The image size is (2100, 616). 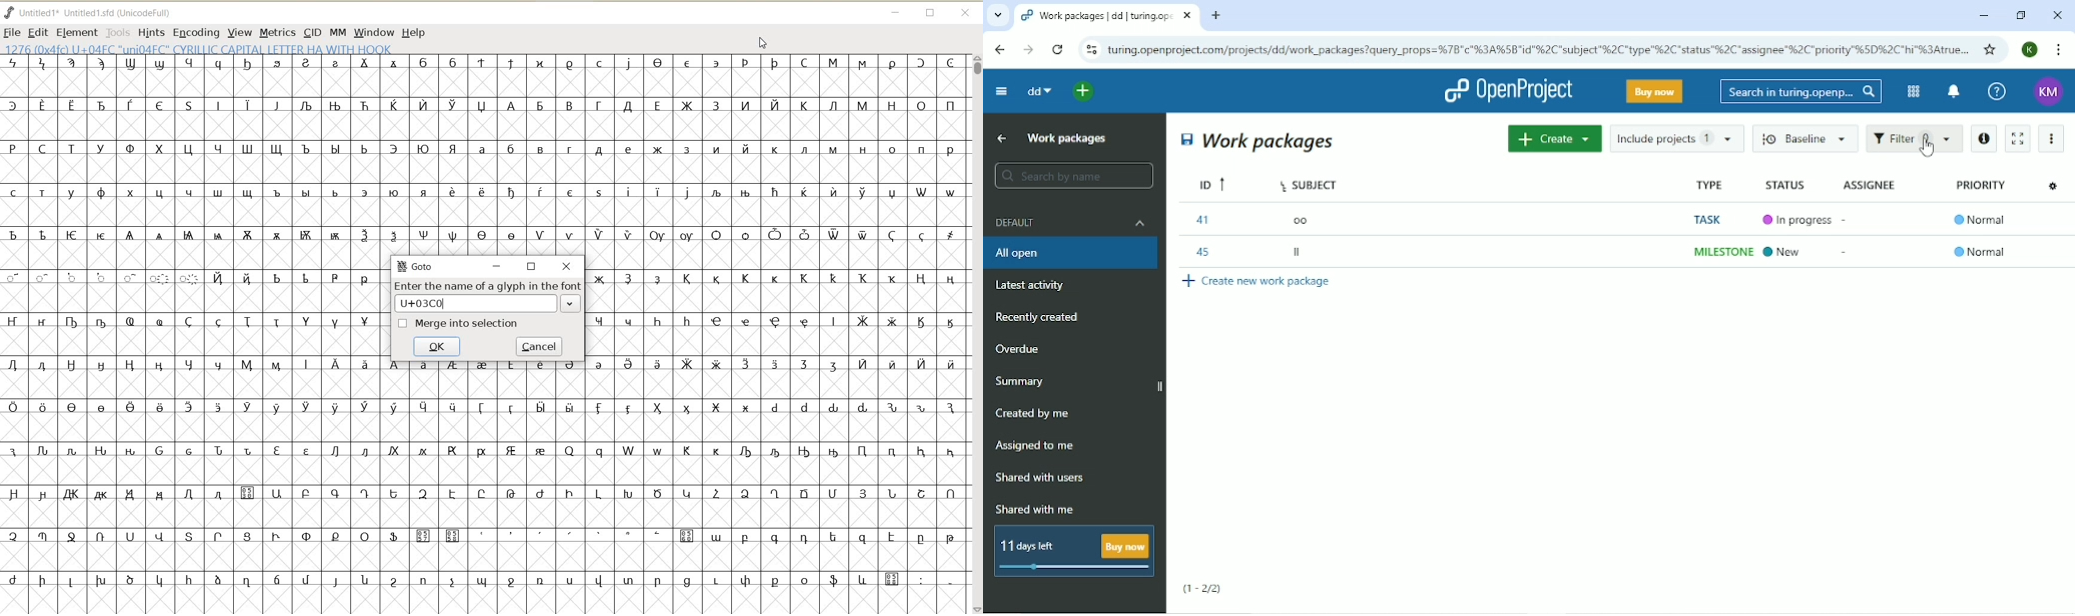 I want to click on All open, so click(x=1073, y=253).